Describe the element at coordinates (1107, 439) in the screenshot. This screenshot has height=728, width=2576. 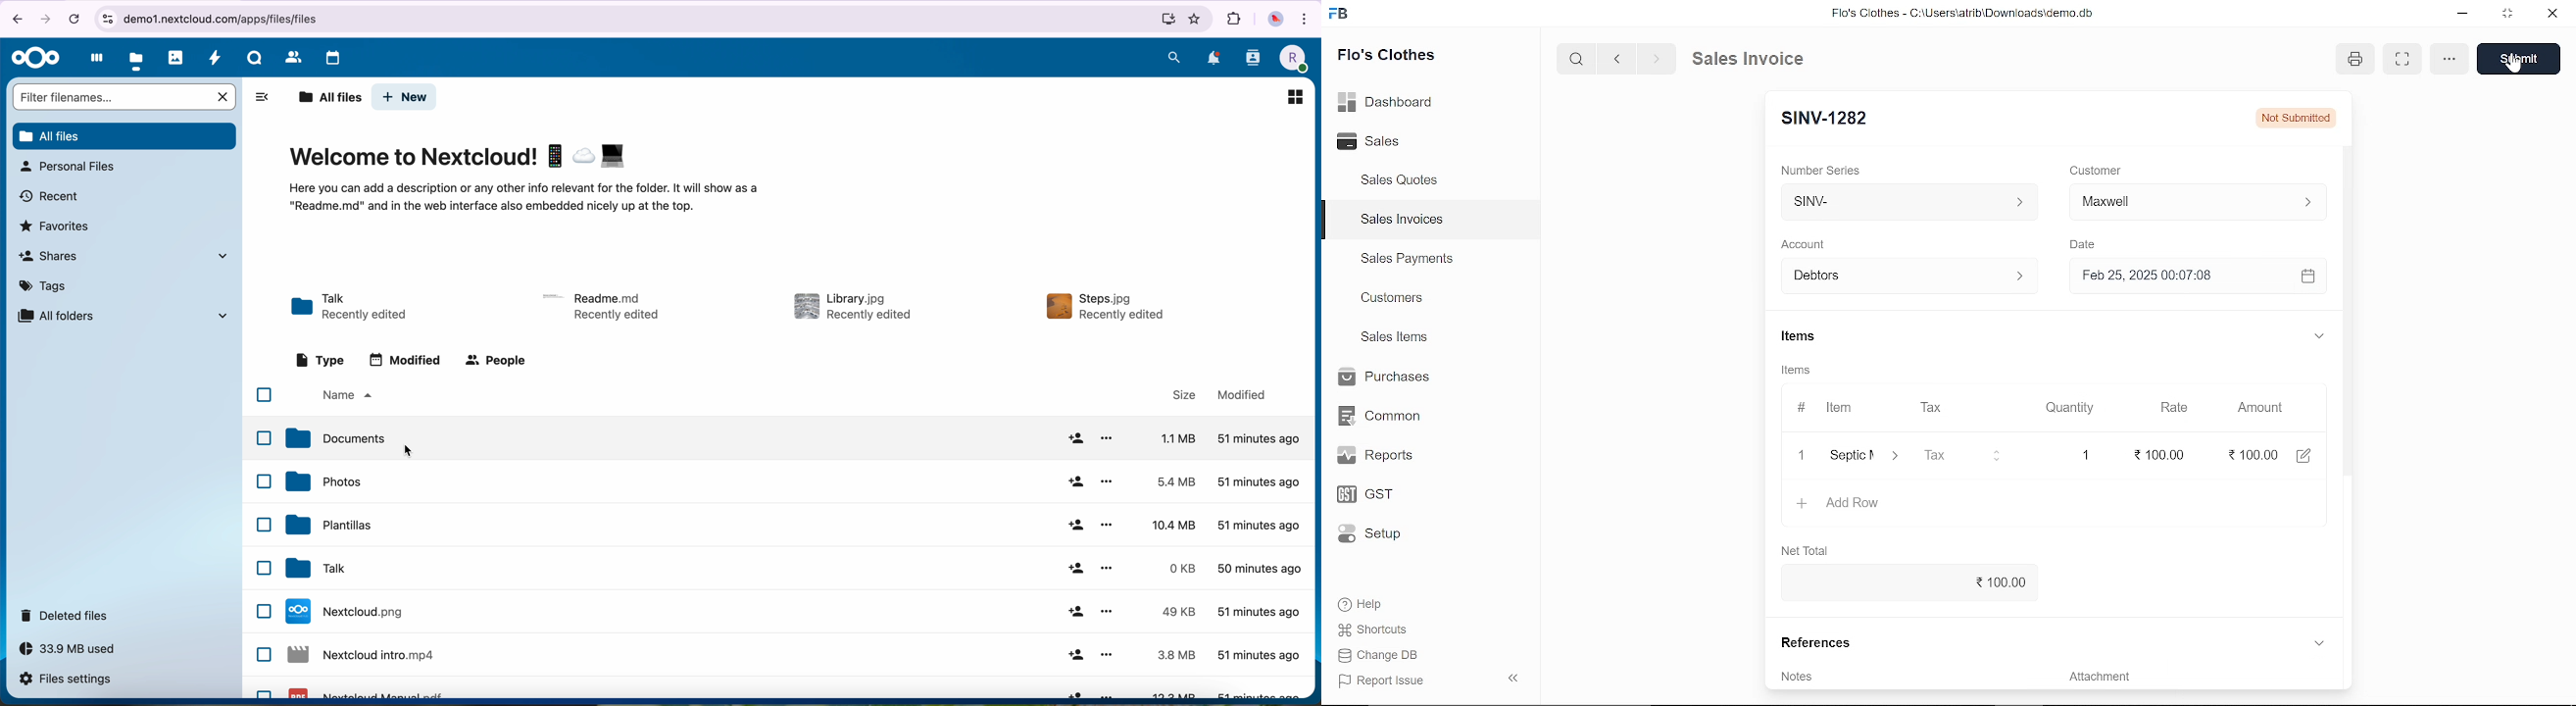
I see `options` at that location.